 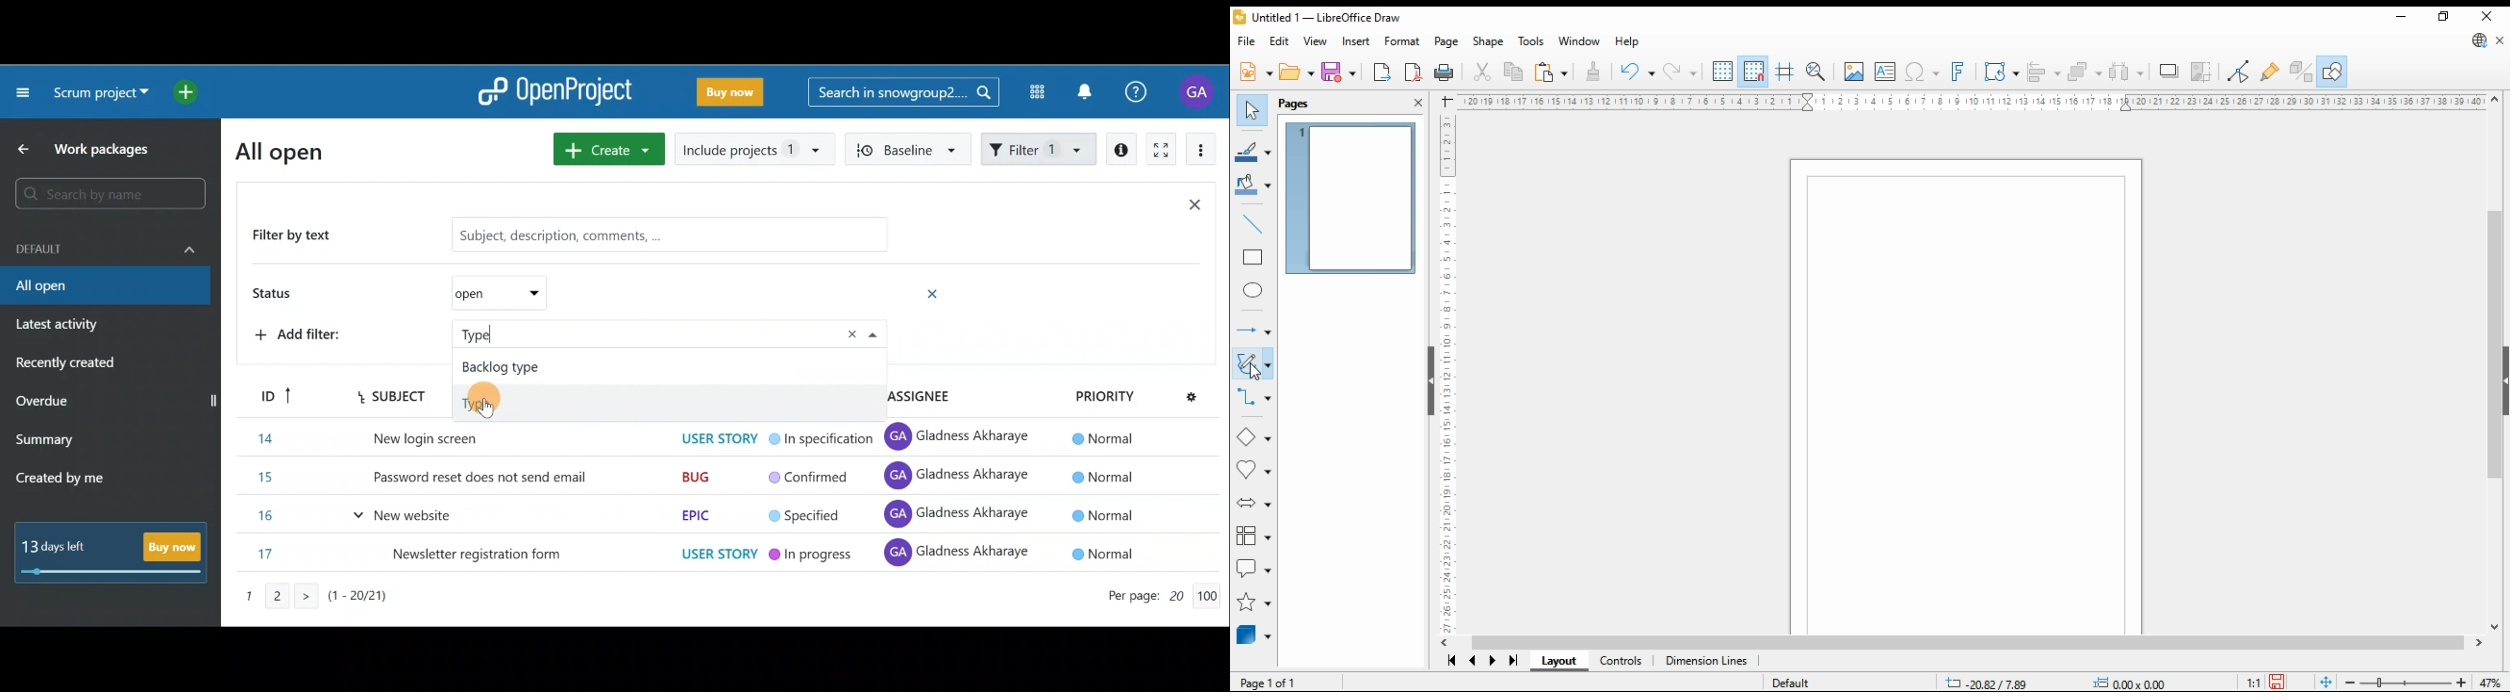 What do you see at coordinates (1801, 680) in the screenshot?
I see `Default` at bounding box center [1801, 680].